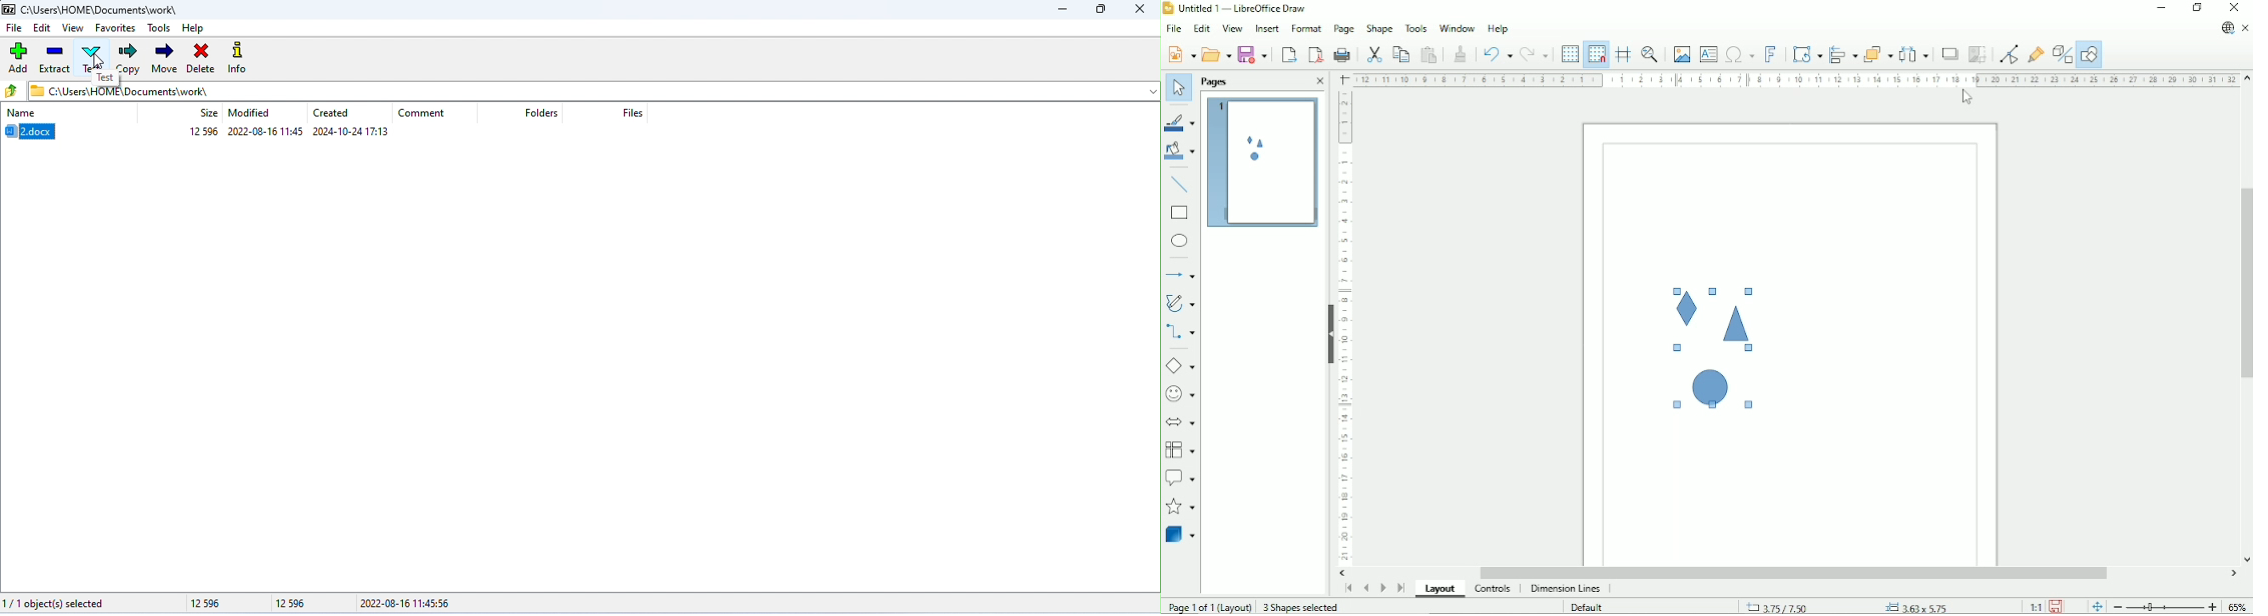 The width and height of the screenshot is (2268, 616). I want to click on size, so click(209, 112).